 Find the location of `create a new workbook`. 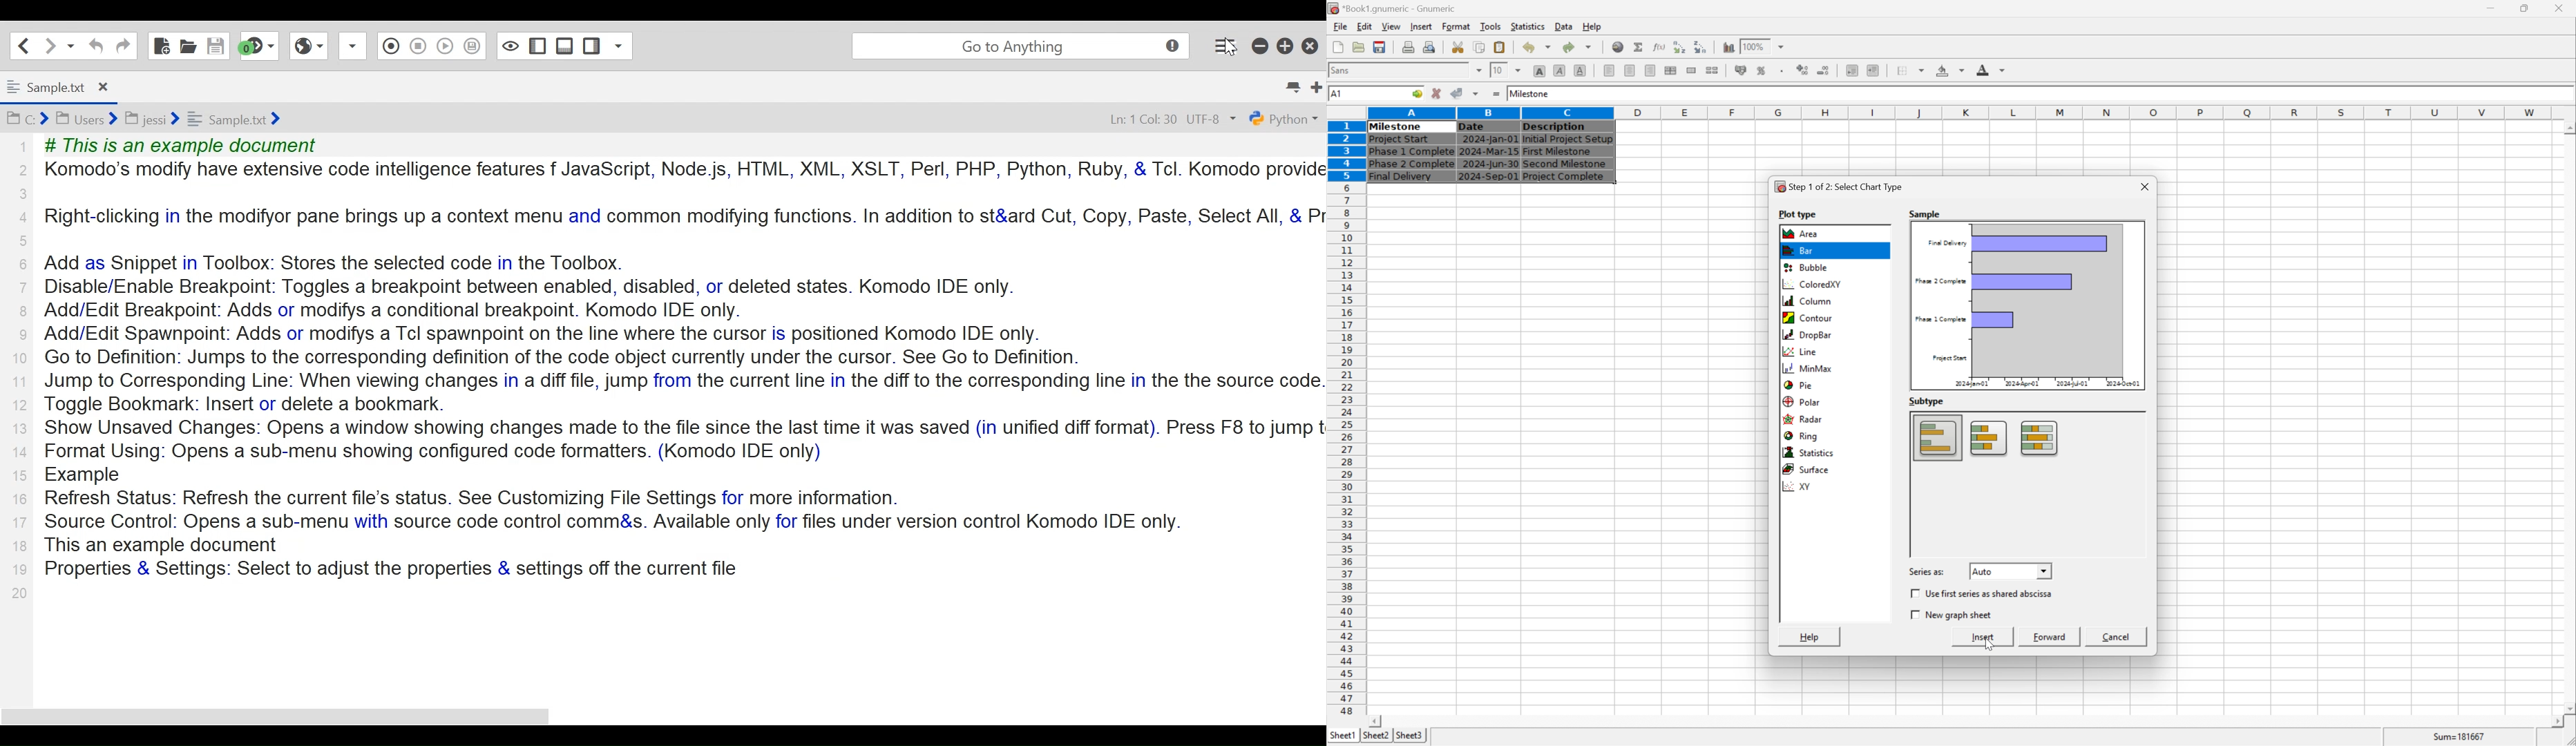

create a new workbook is located at coordinates (1337, 48).